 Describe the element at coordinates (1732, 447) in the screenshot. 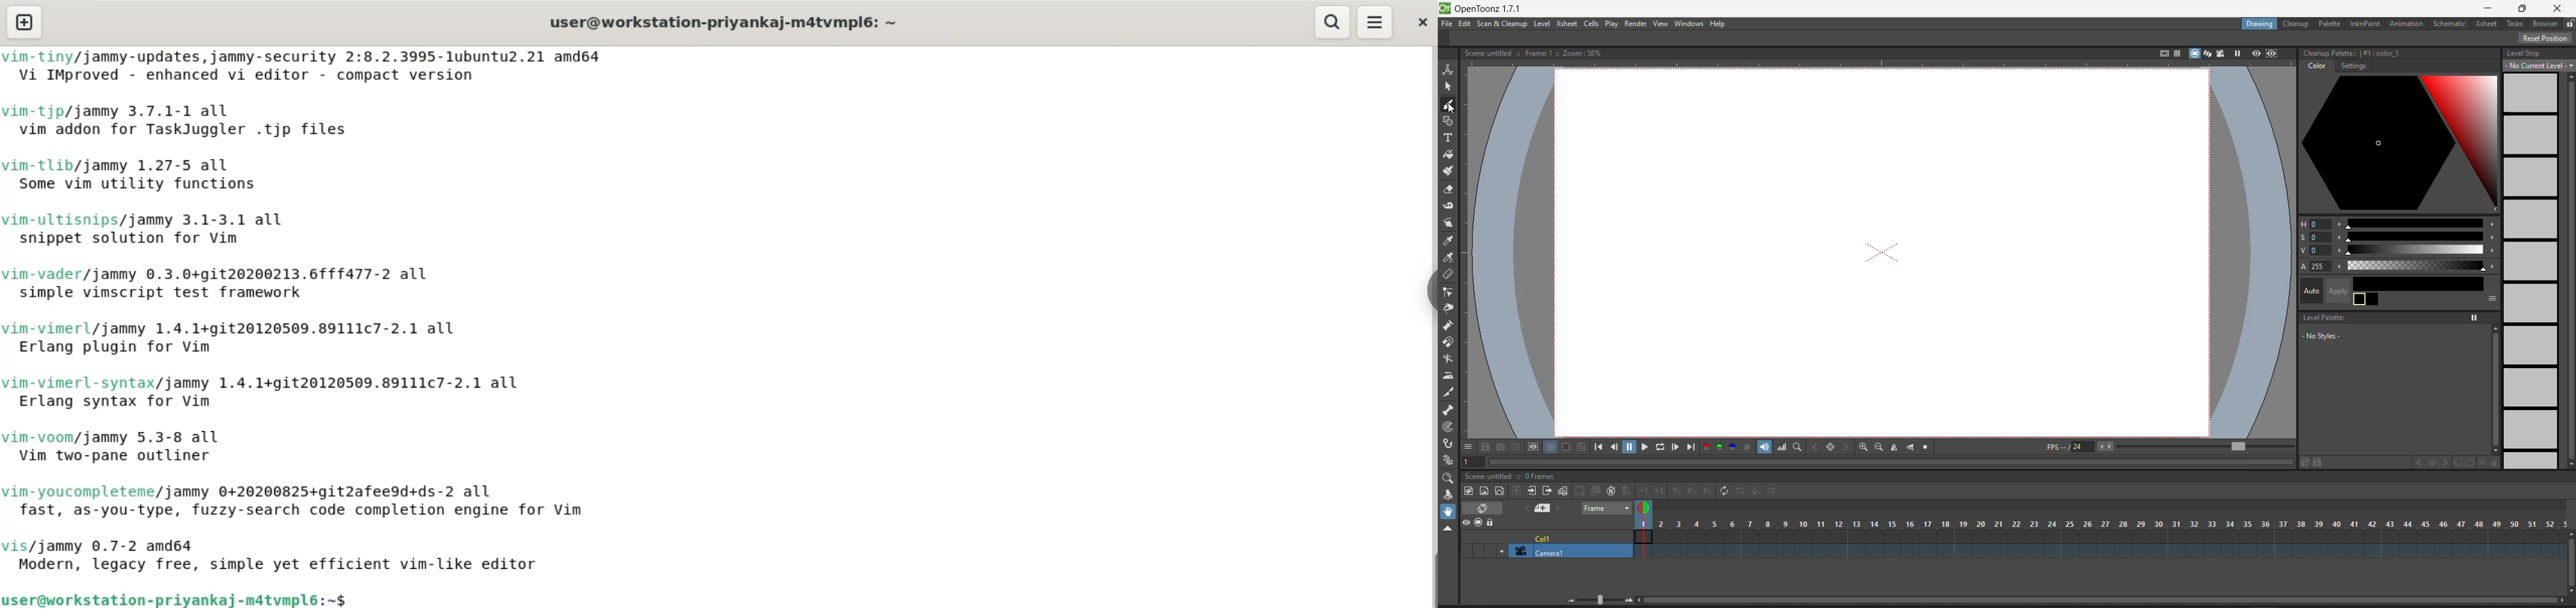

I see `blue channel` at that location.